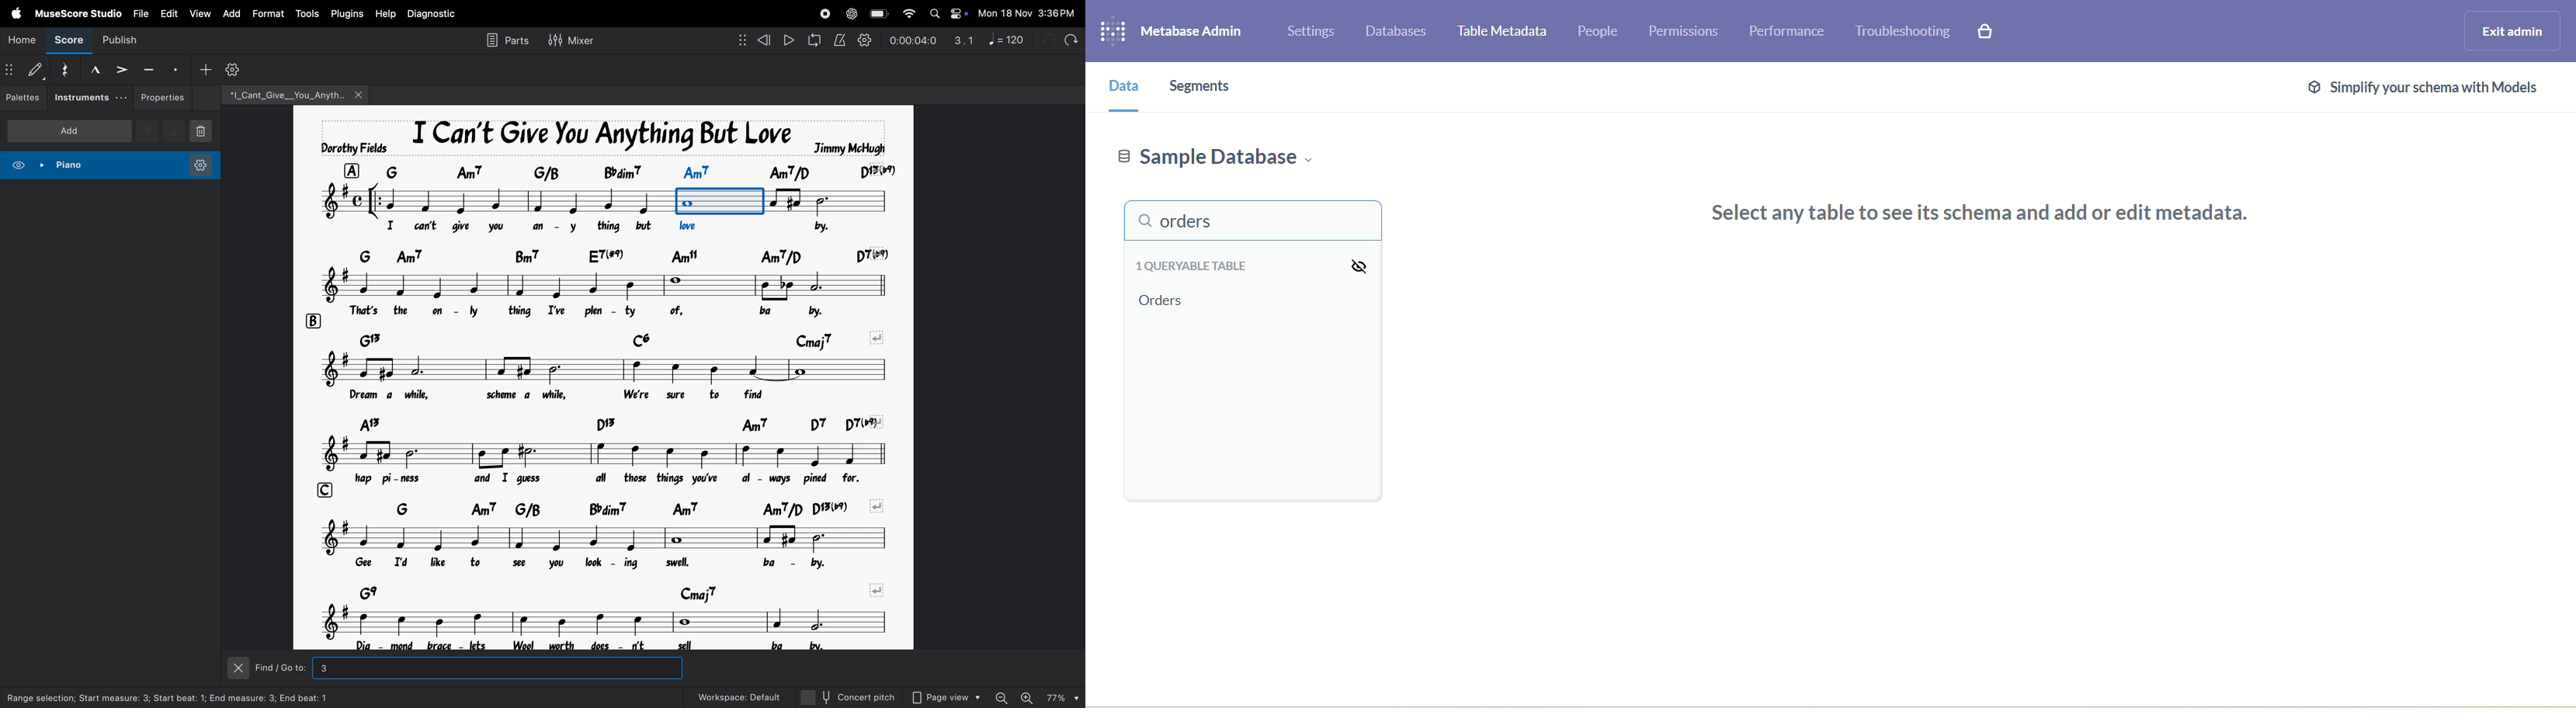 Image resolution: width=2576 pixels, height=728 pixels. Describe the element at coordinates (147, 131) in the screenshot. I see `up note` at that location.